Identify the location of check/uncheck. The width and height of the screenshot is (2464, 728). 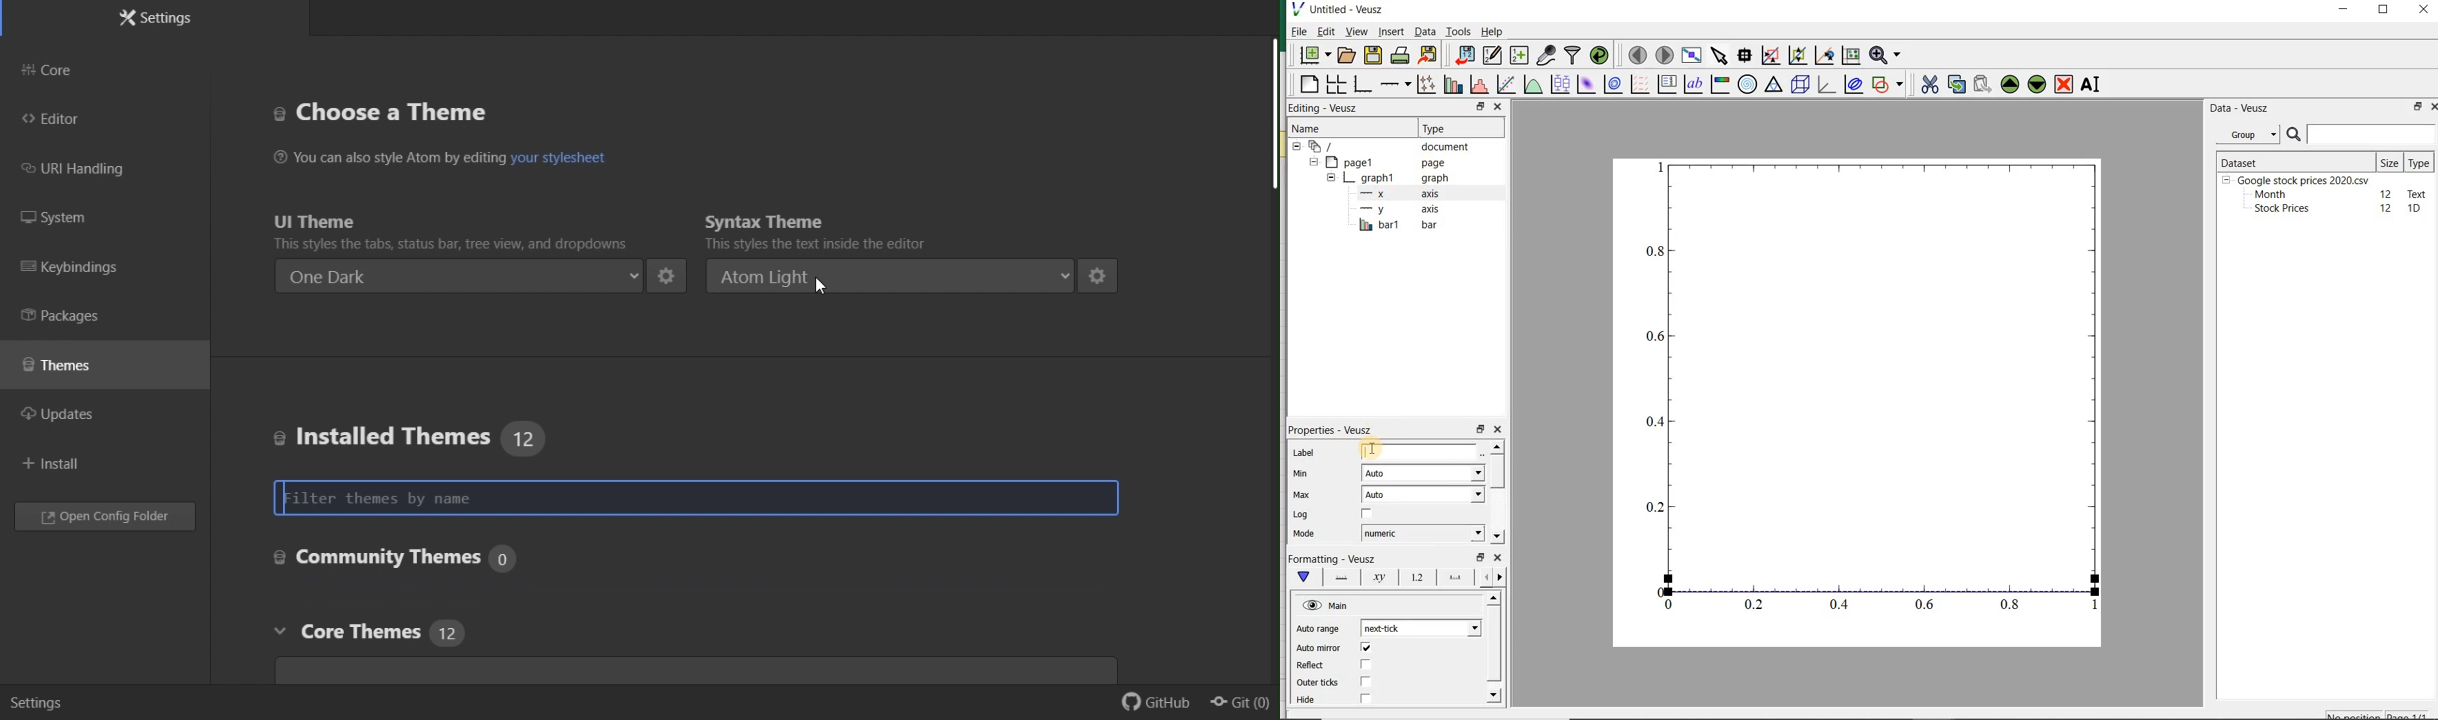
(1365, 665).